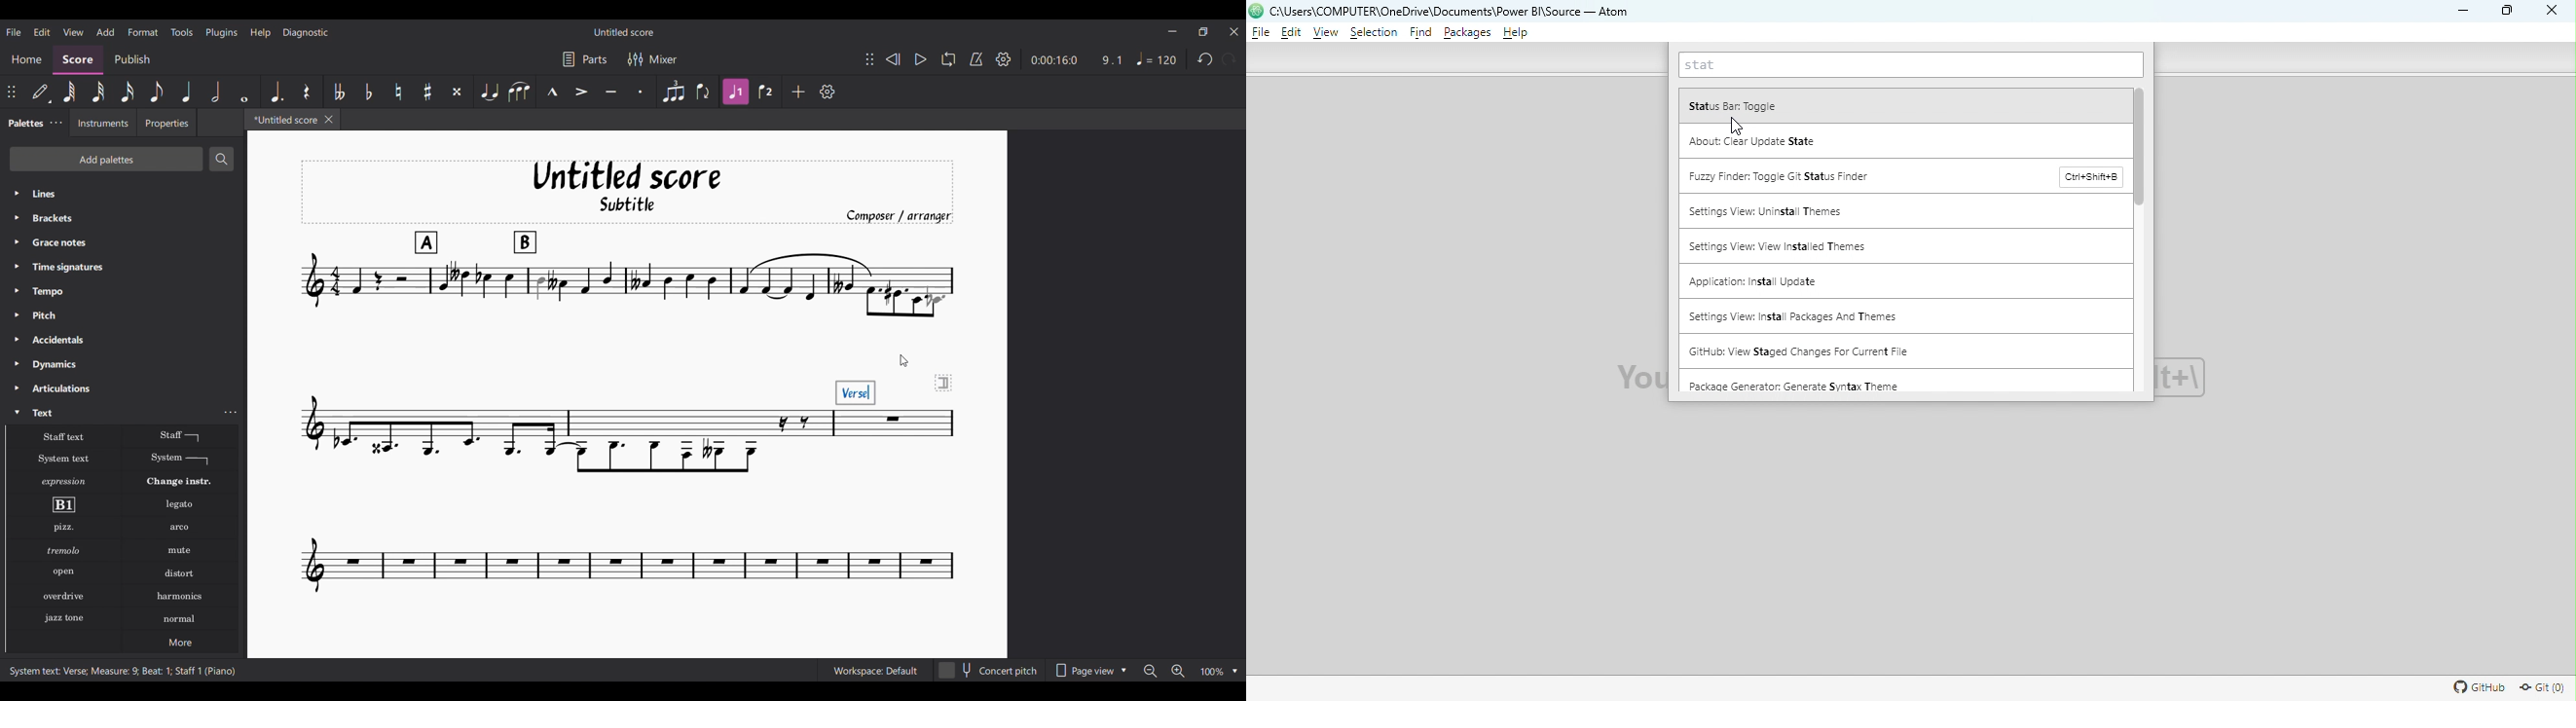 The height and width of the screenshot is (728, 2576). What do you see at coordinates (905, 360) in the screenshot?
I see `Cursor` at bounding box center [905, 360].